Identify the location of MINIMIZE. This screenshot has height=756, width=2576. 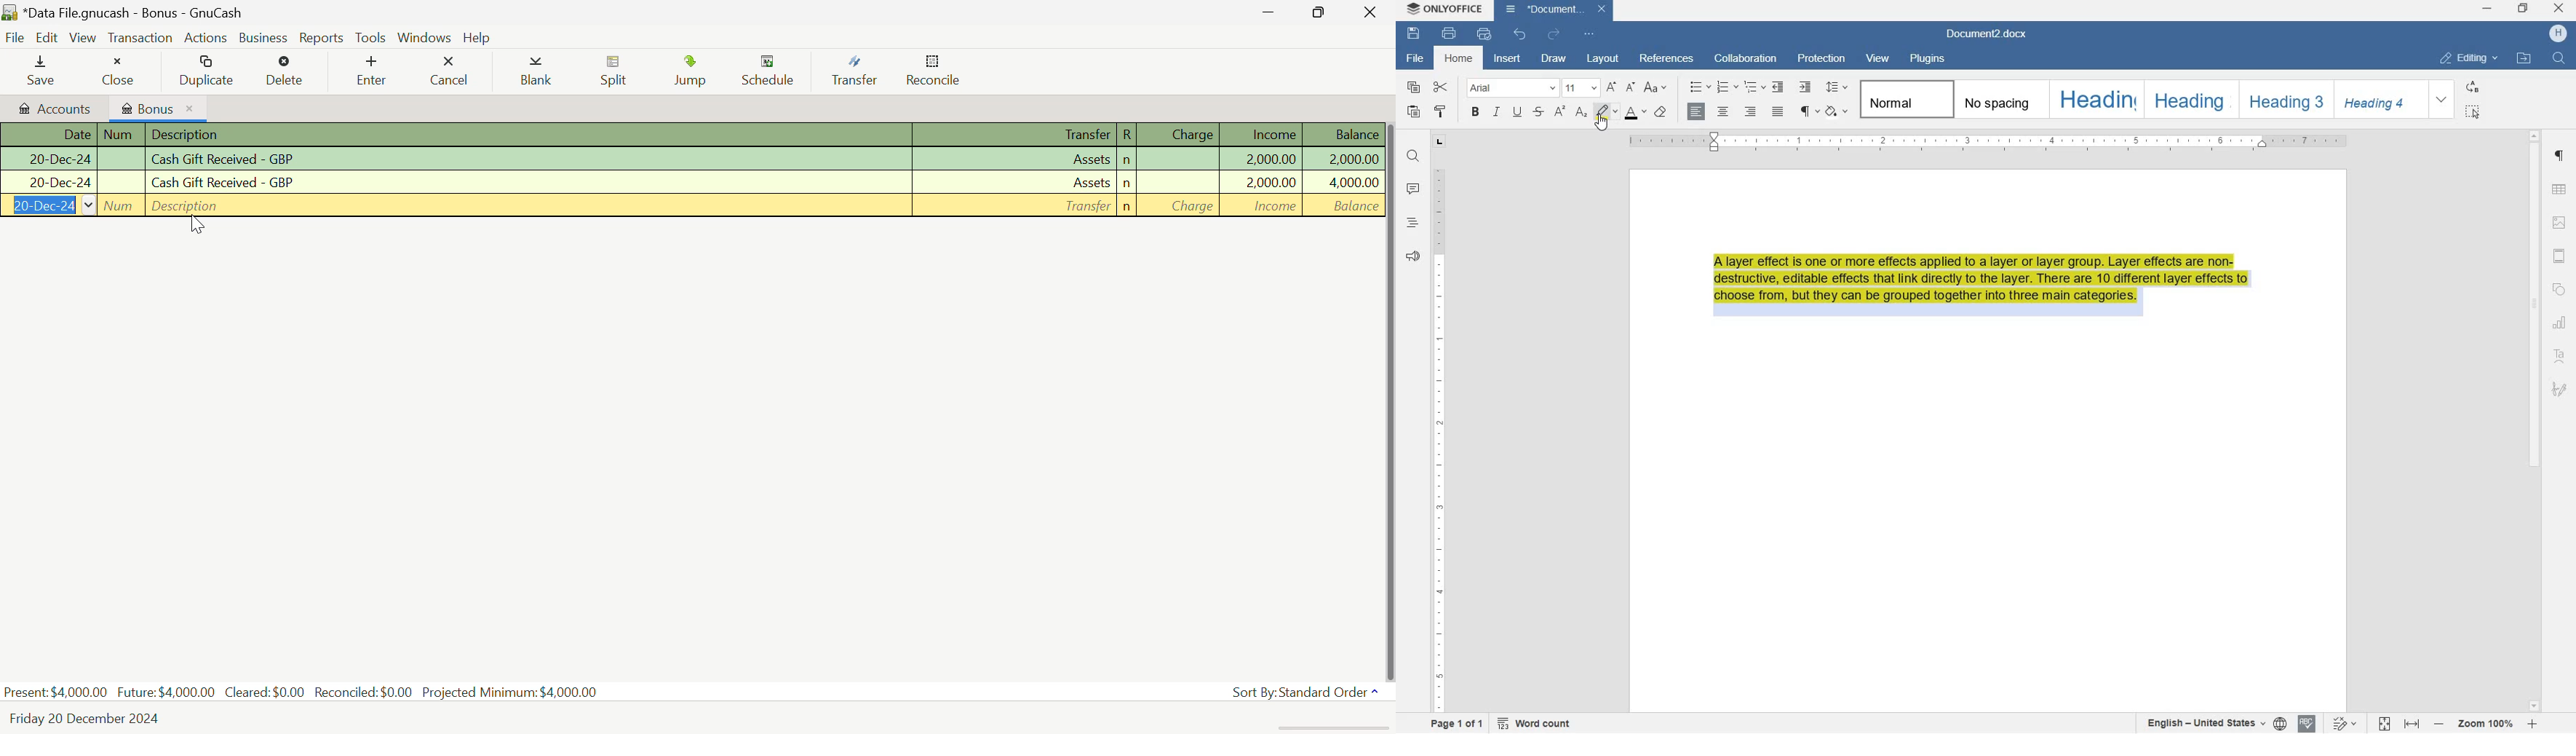
(2488, 9).